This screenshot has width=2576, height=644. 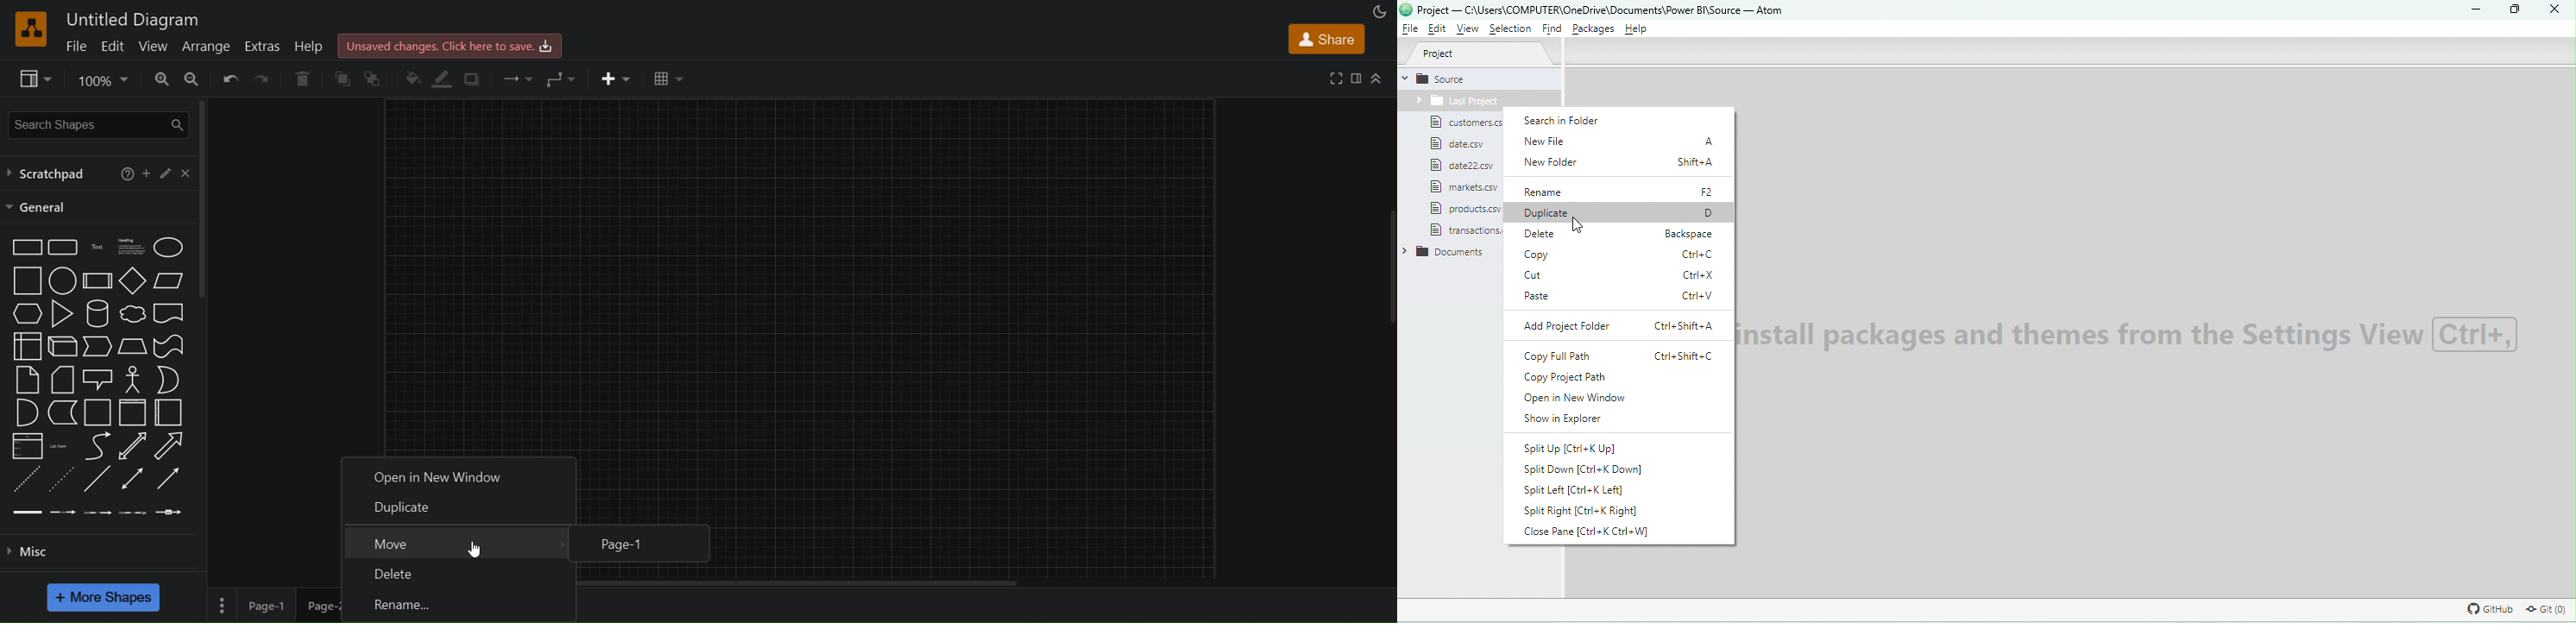 I want to click on wateramark, so click(x=2133, y=337).